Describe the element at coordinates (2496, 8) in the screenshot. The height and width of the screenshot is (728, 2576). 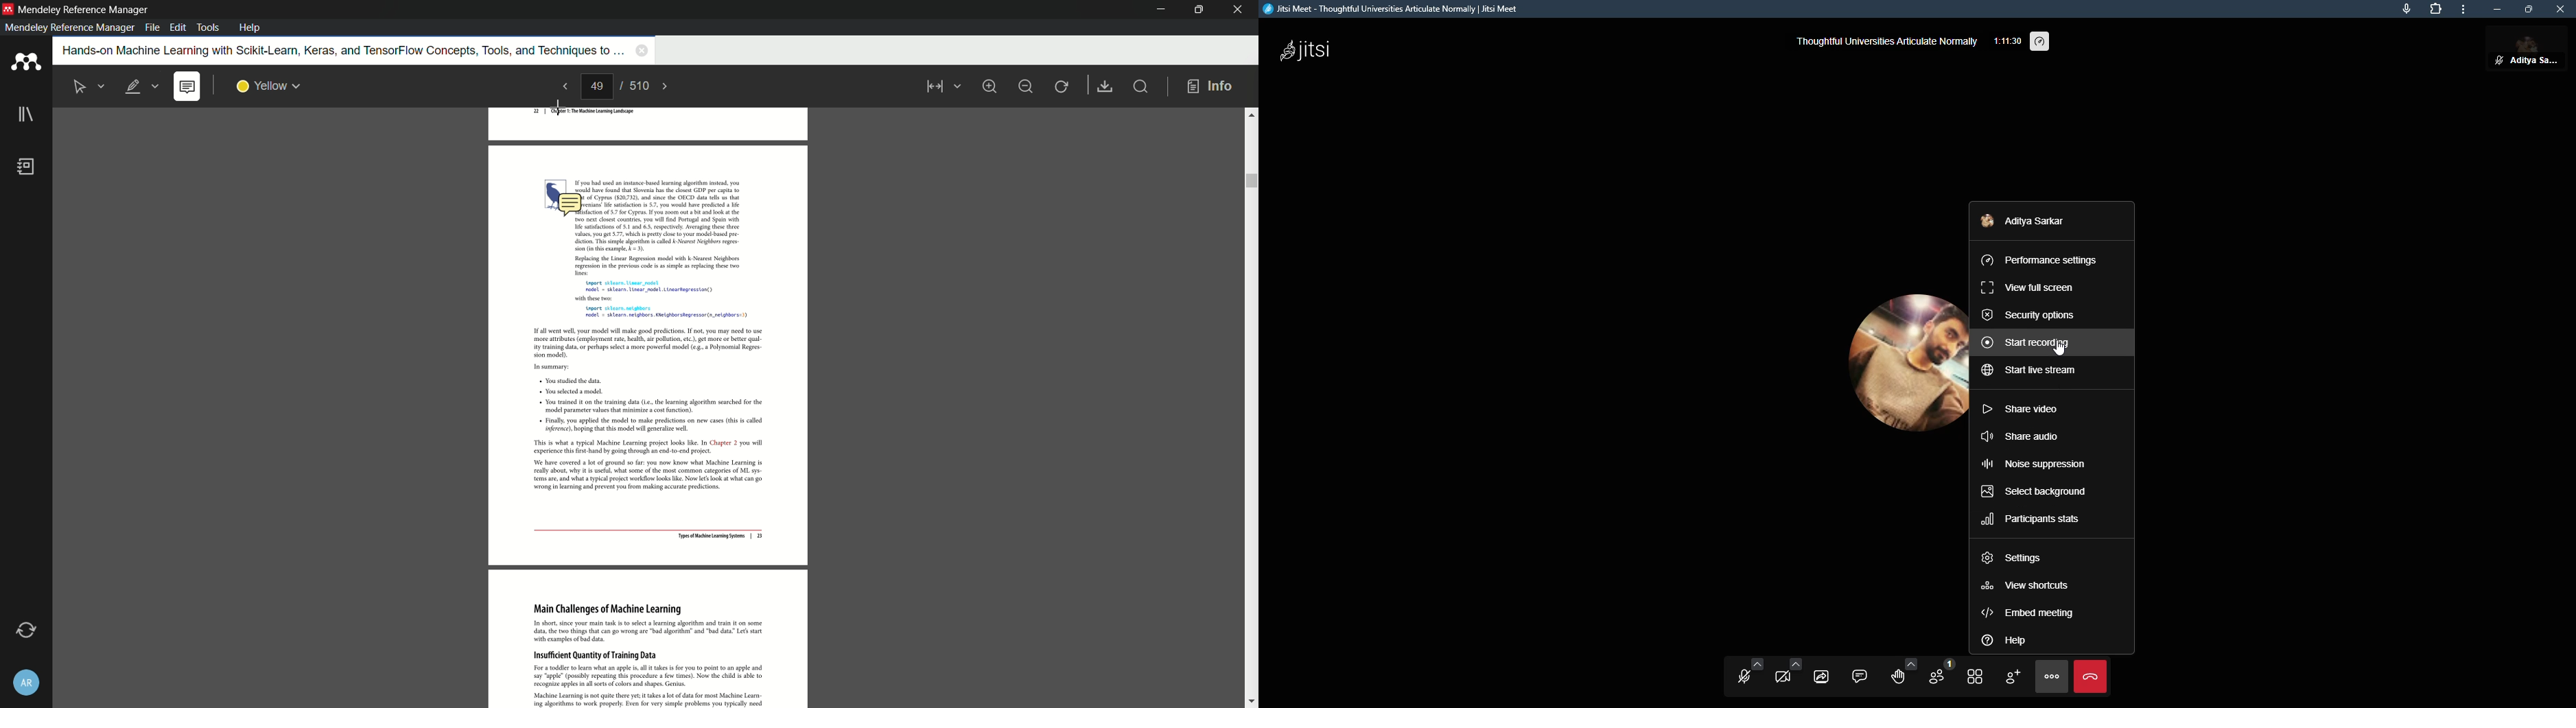
I see `minimize` at that location.